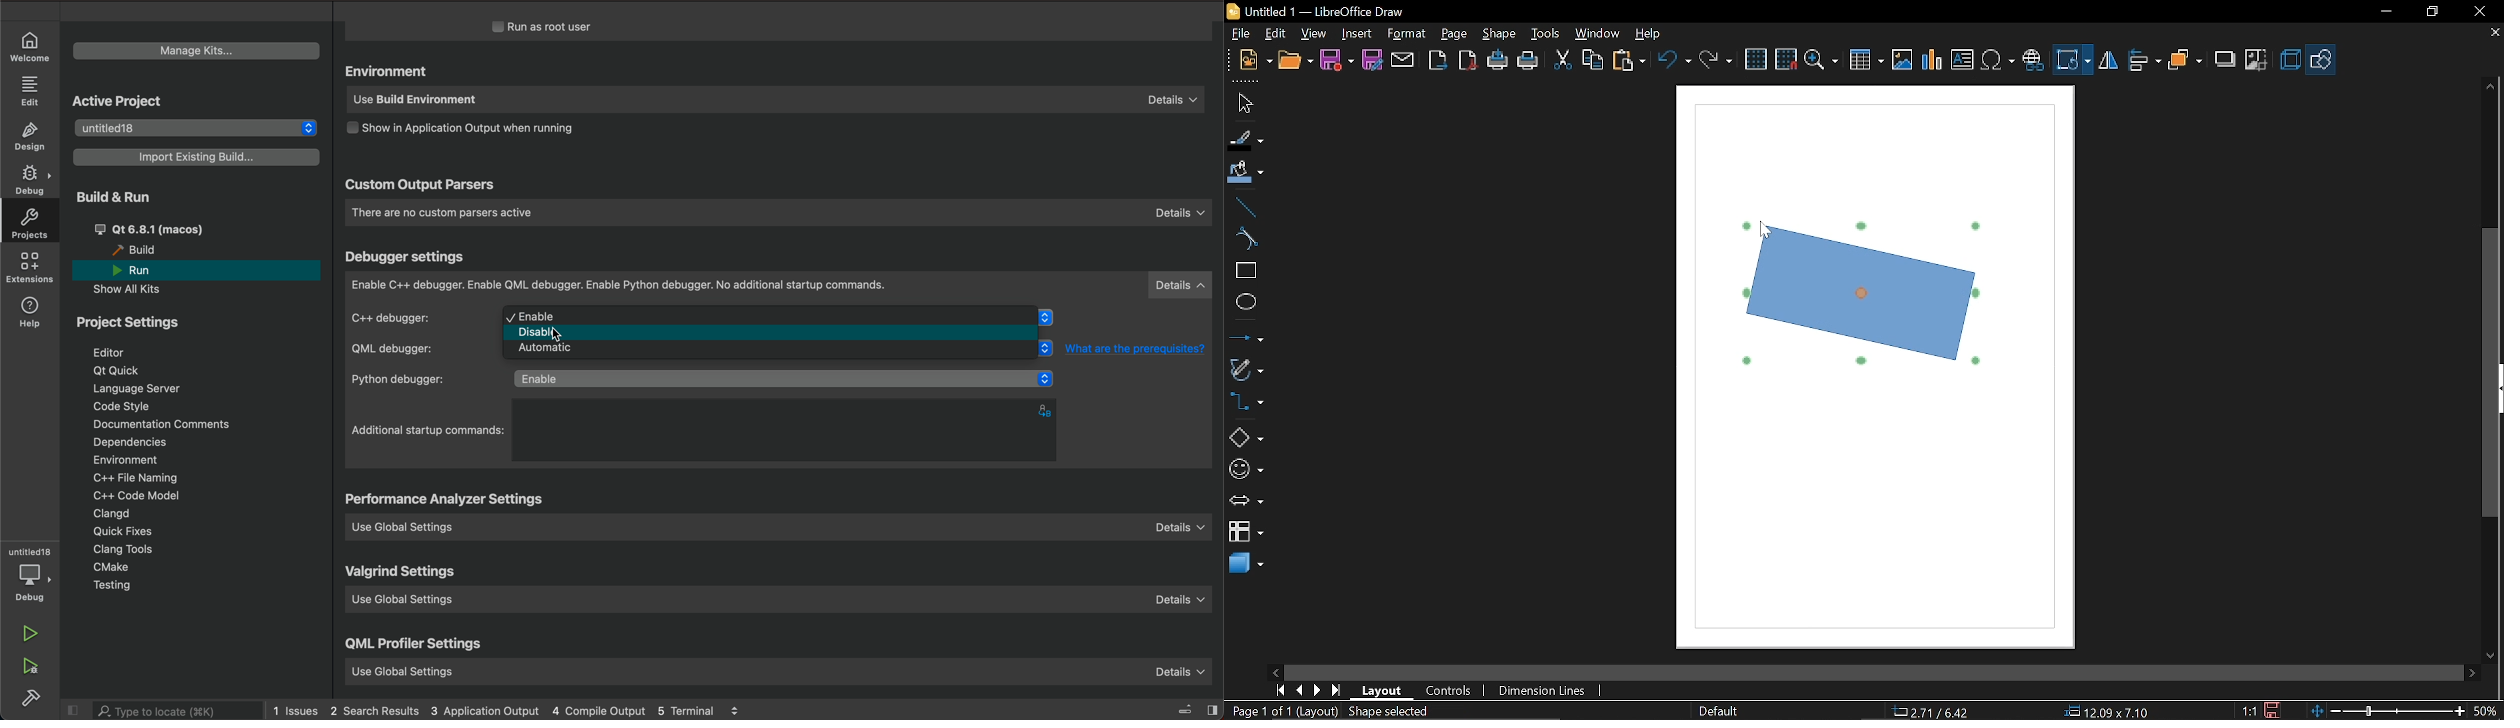  Describe the element at coordinates (1821, 61) in the screenshot. I see `Zoom` at that location.